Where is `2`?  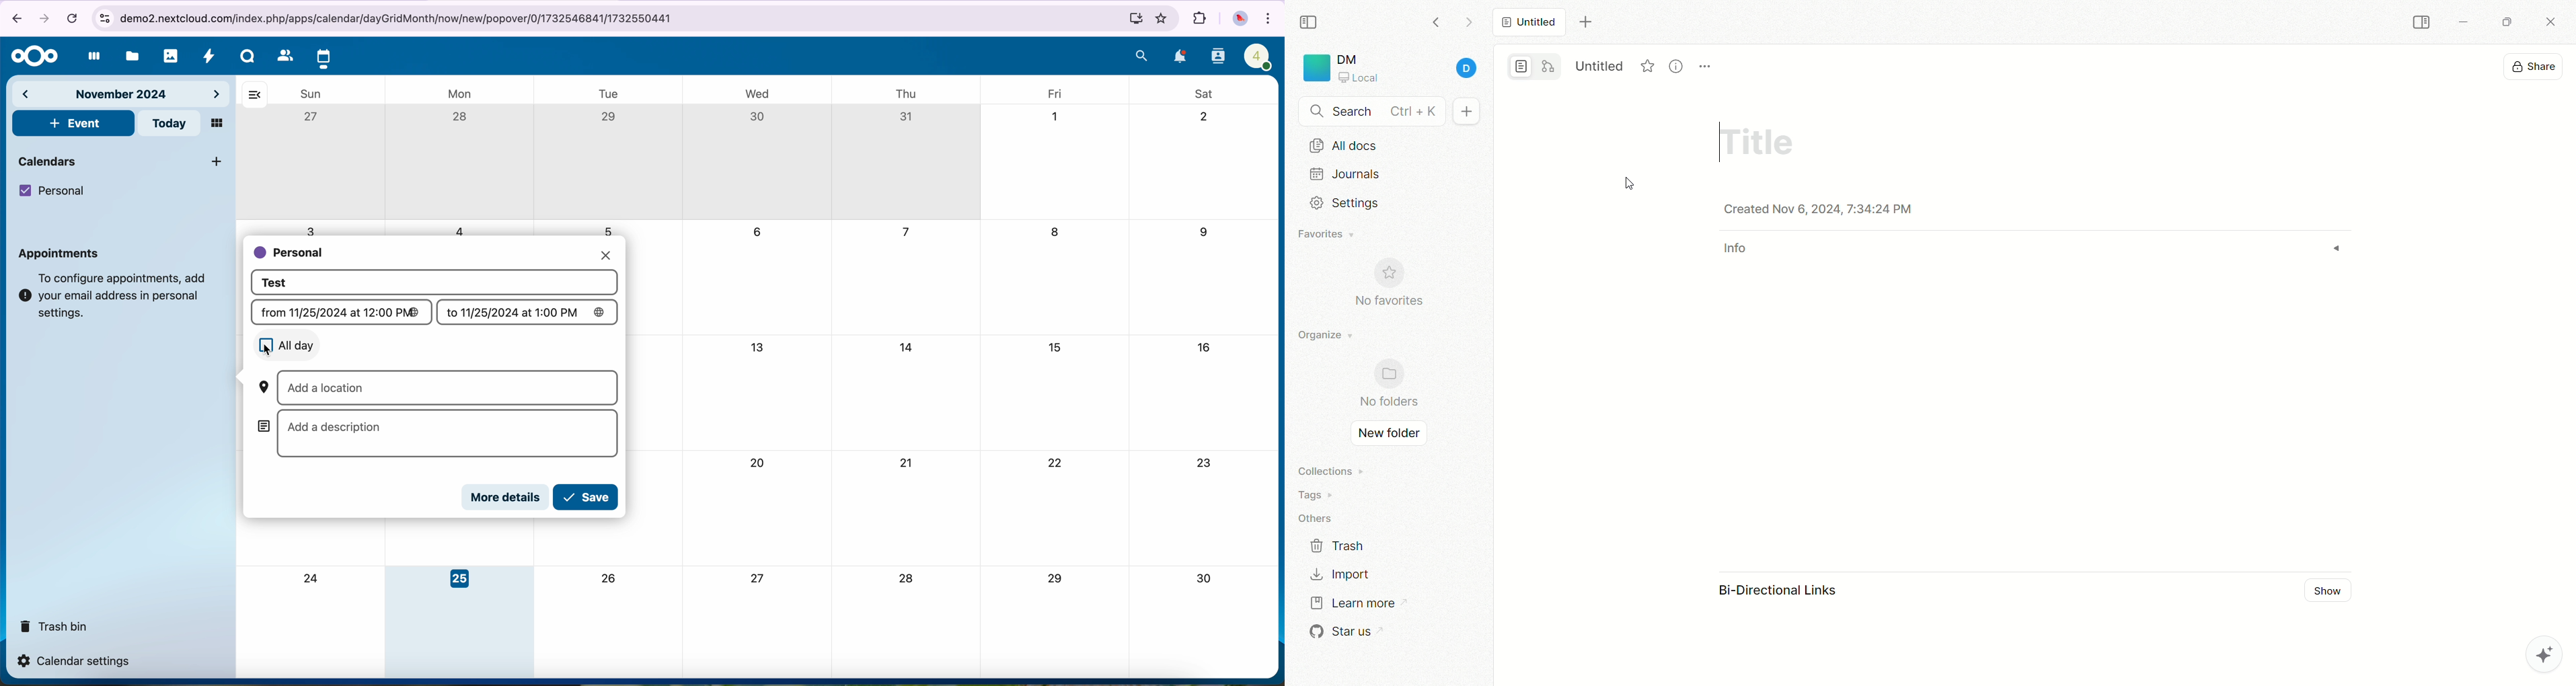
2 is located at coordinates (1205, 117).